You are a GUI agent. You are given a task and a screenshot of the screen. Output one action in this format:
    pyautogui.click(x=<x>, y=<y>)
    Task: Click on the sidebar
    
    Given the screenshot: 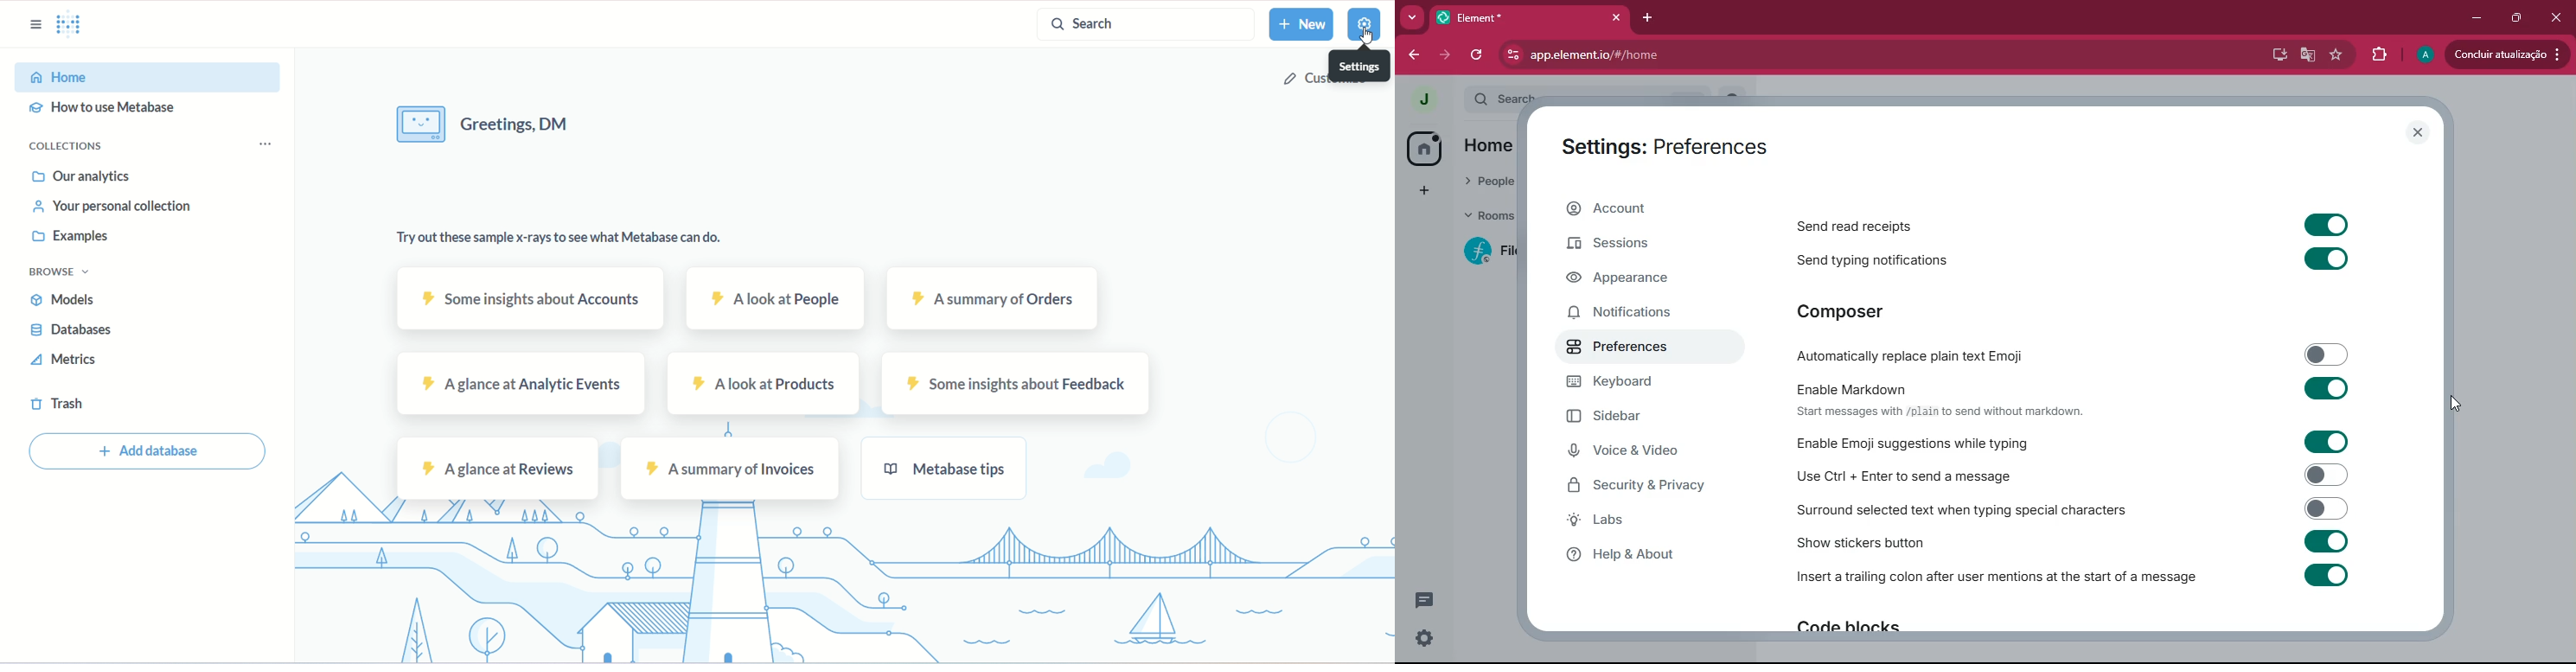 What is the action you would take?
    pyautogui.click(x=1636, y=418)
    